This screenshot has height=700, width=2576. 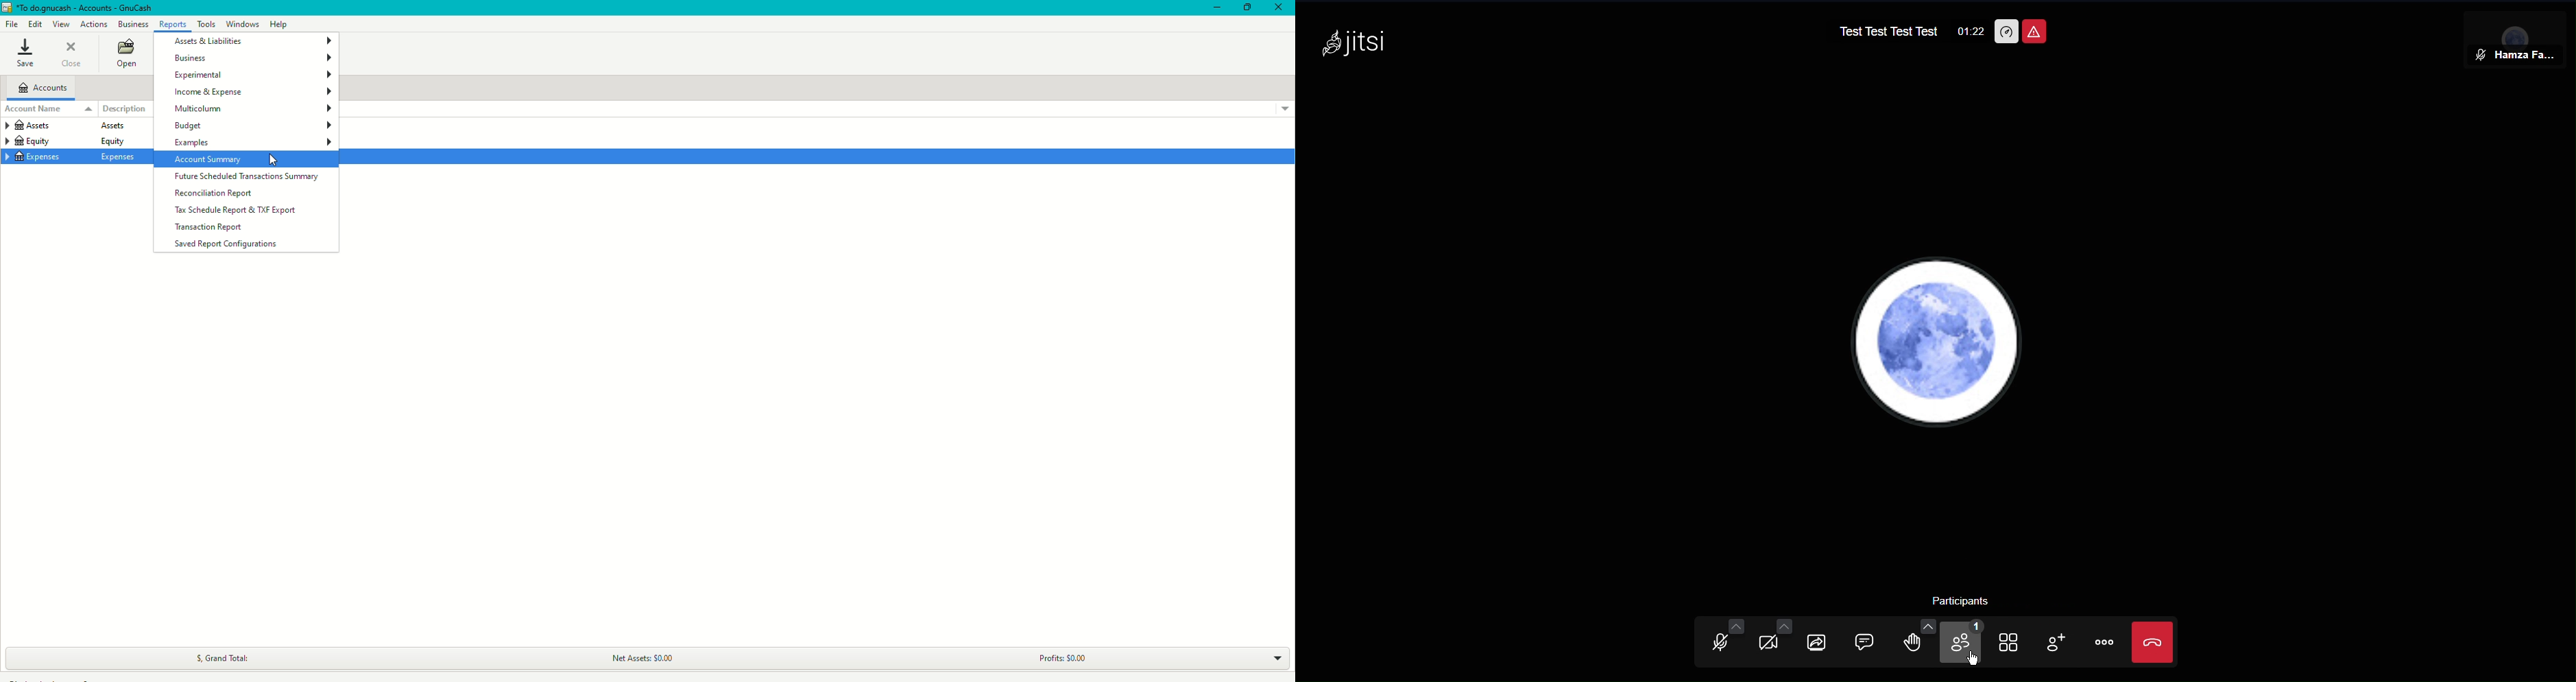 What do you see at coordinates (1819, 642) in the screenshot?
I see `Share screen` at bounding box center [1819, 642].